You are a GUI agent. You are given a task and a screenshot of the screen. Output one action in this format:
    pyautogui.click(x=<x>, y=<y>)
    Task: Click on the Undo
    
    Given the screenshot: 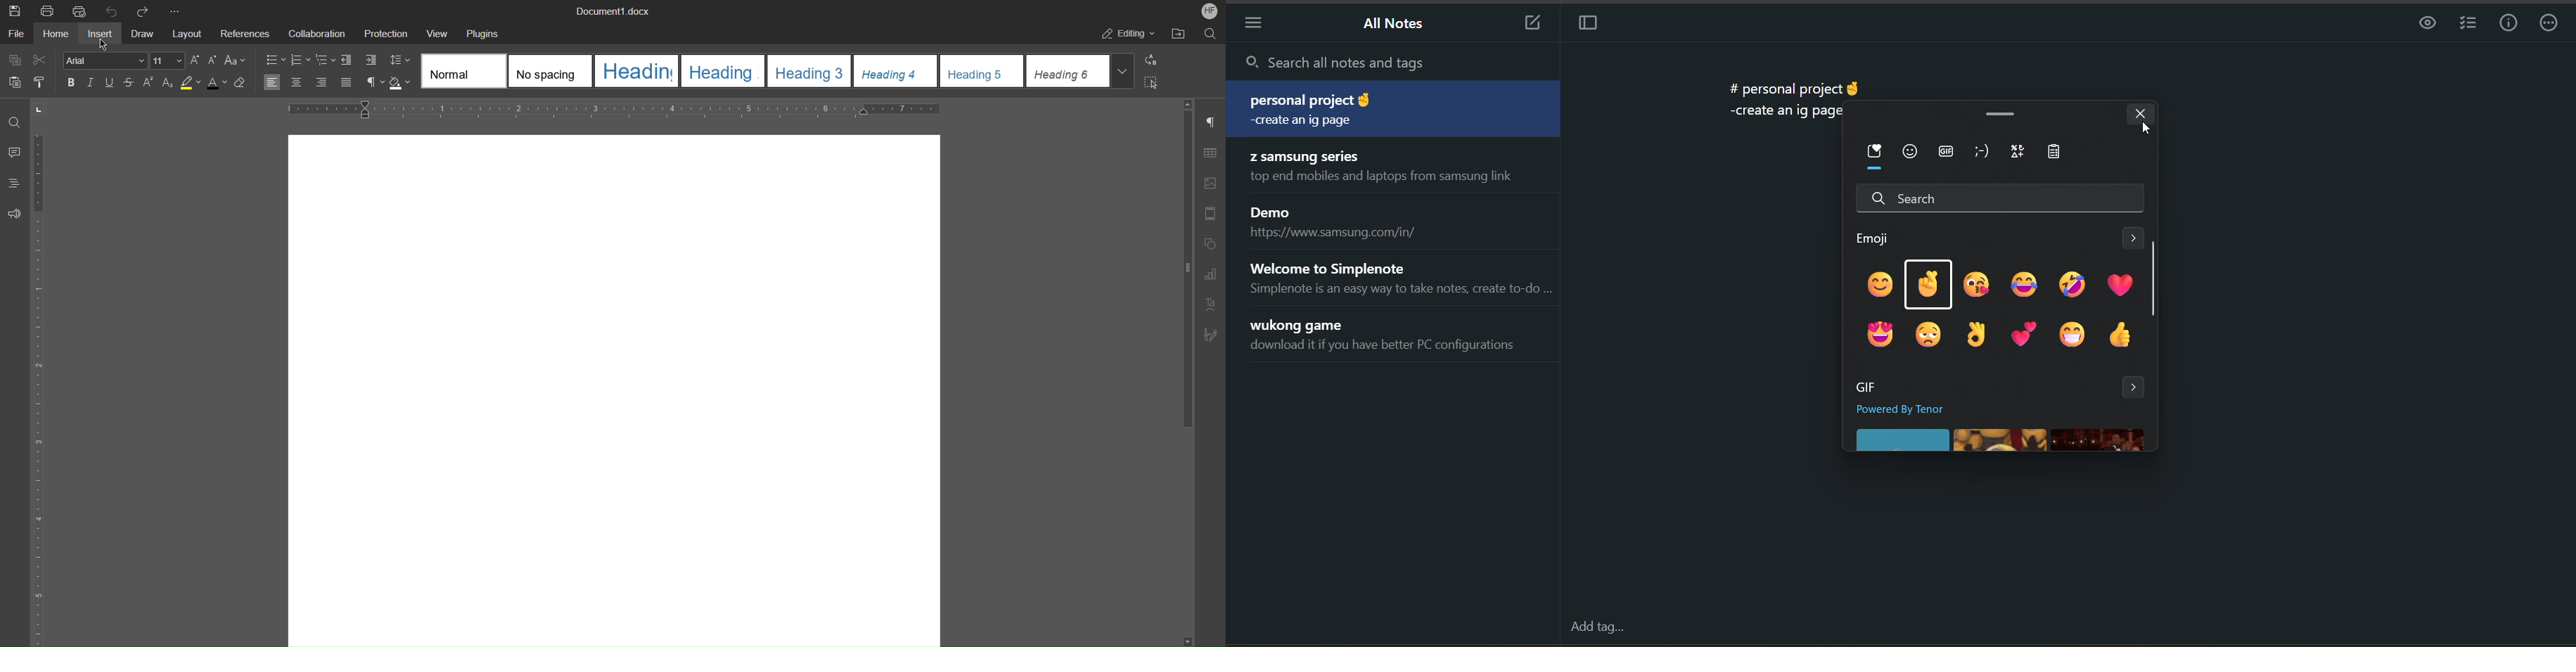 What is the action you would take?
    pyautogui.click(x=112, y=10)
    